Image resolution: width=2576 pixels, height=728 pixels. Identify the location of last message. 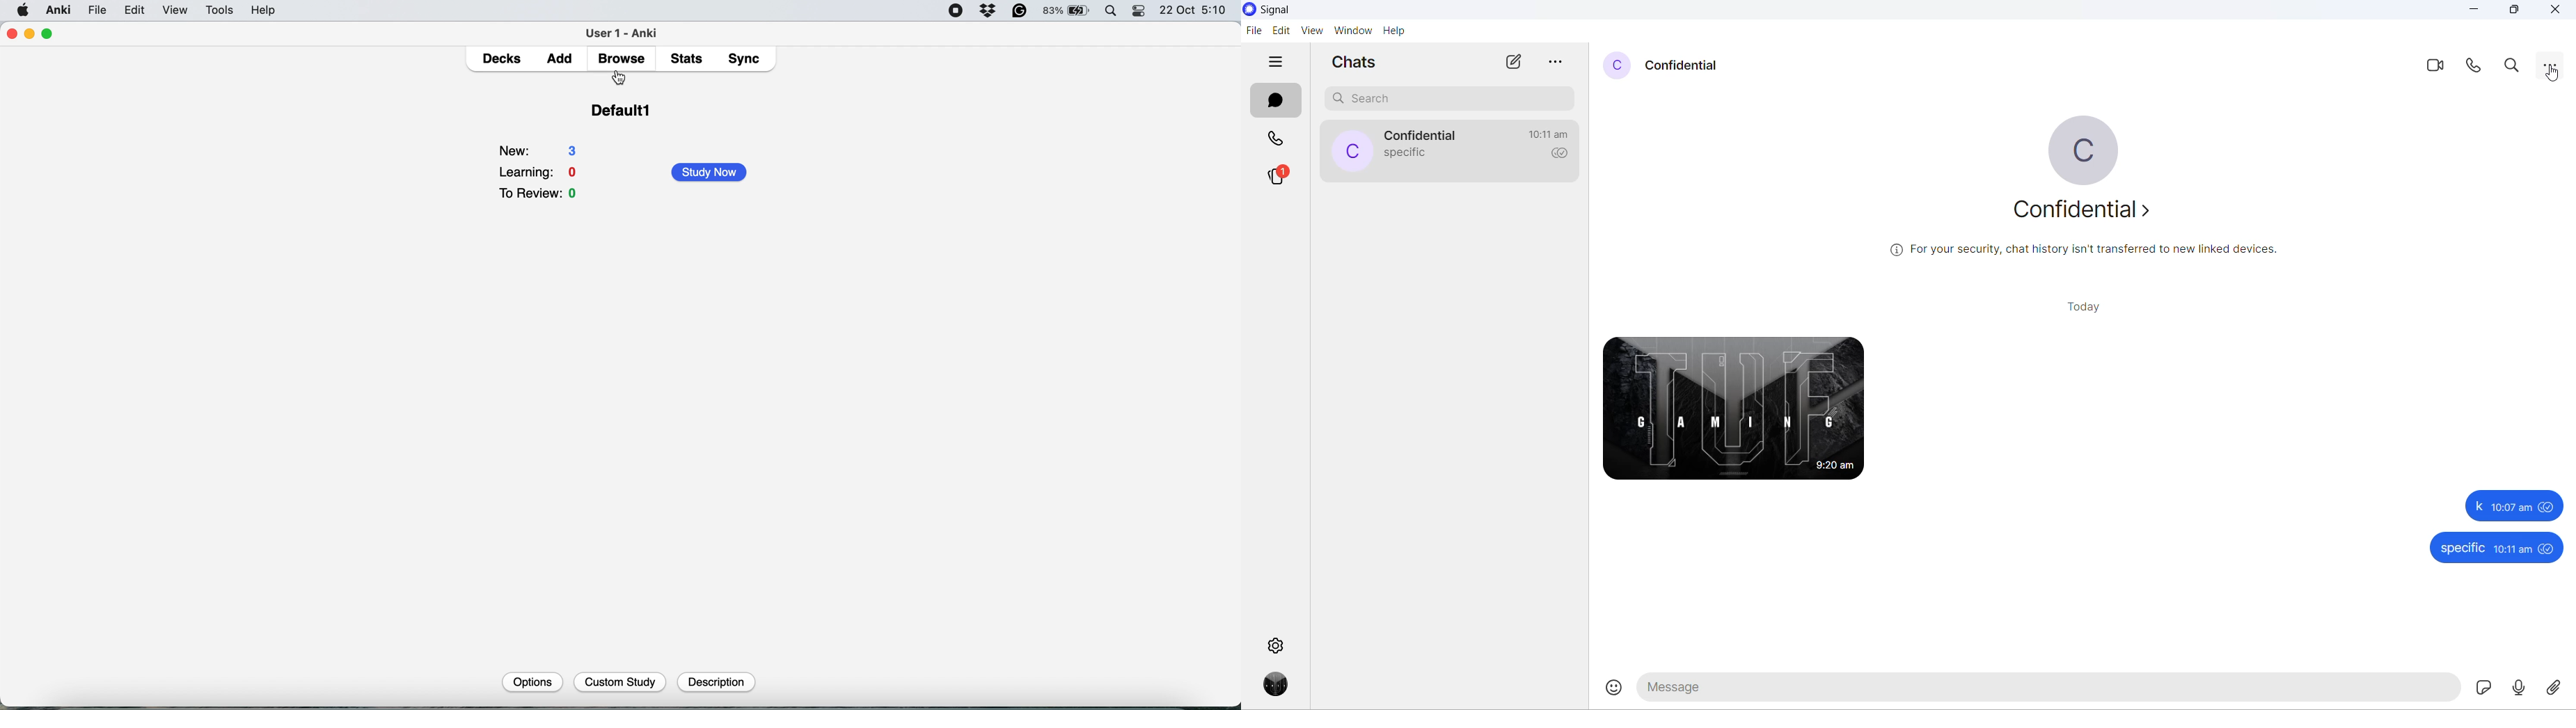
(1402, 155).